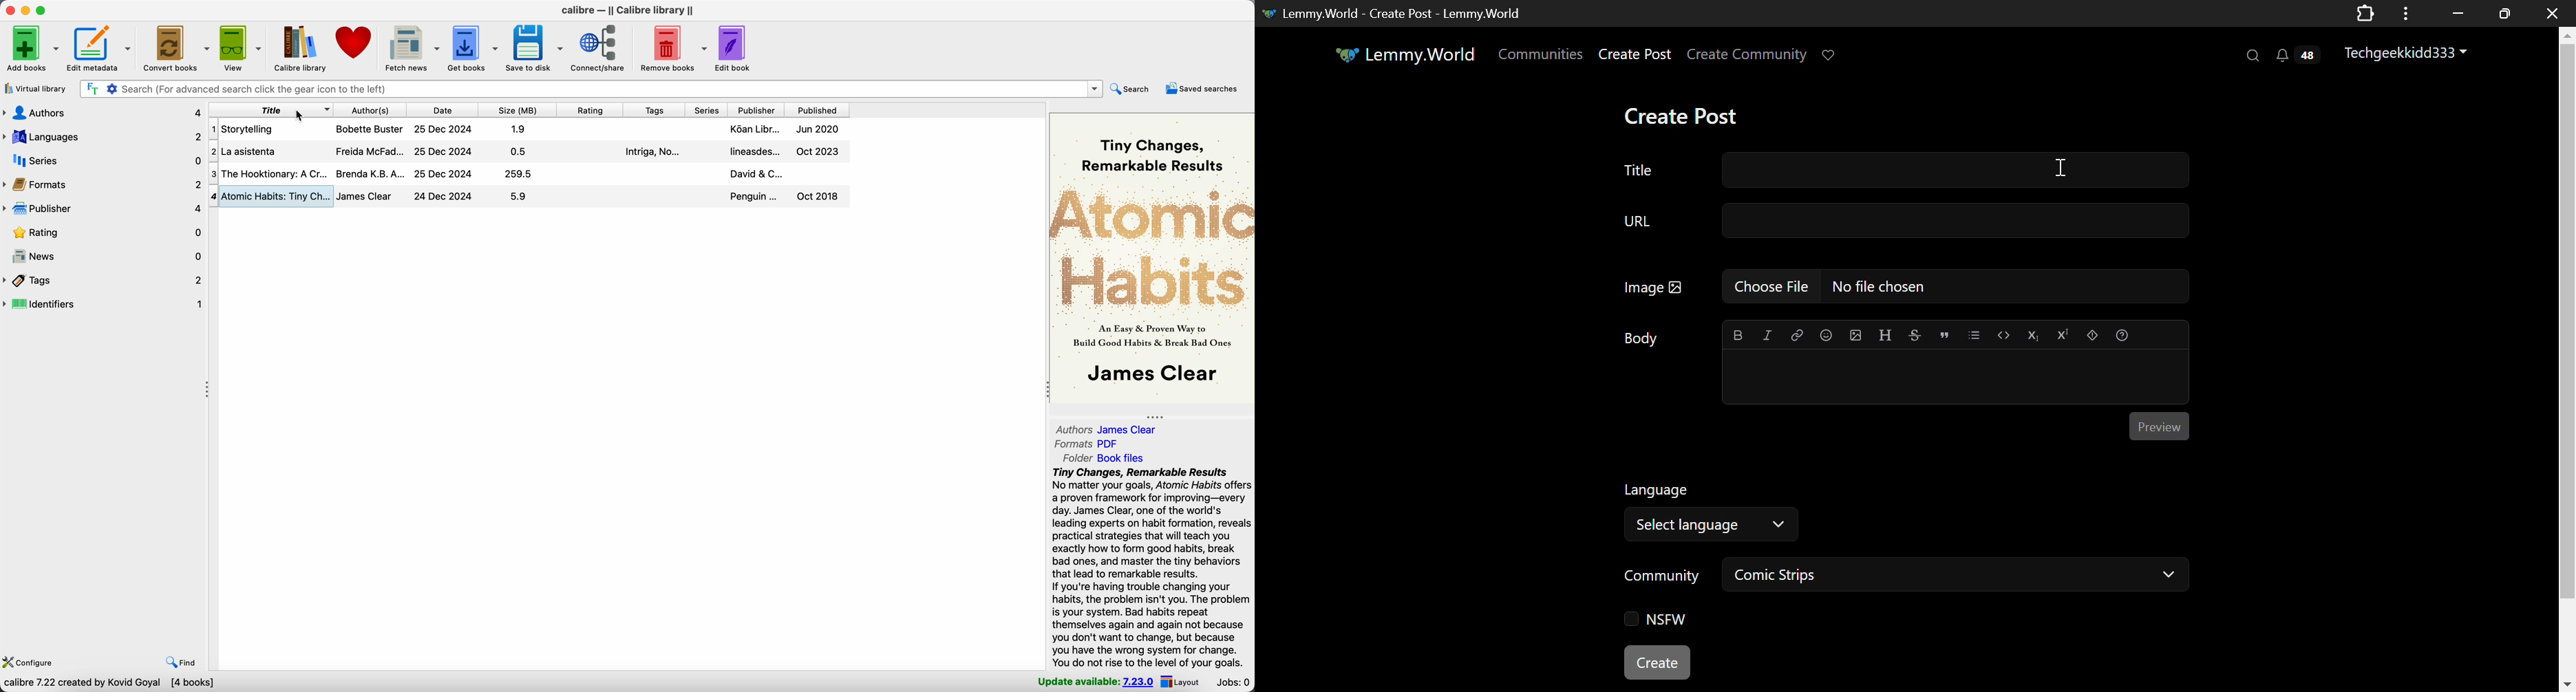  What do you see at coordinates (1093, 682) in the screenshot?
I see `update available: 7.23.0` at bounding box center [1093, 682].